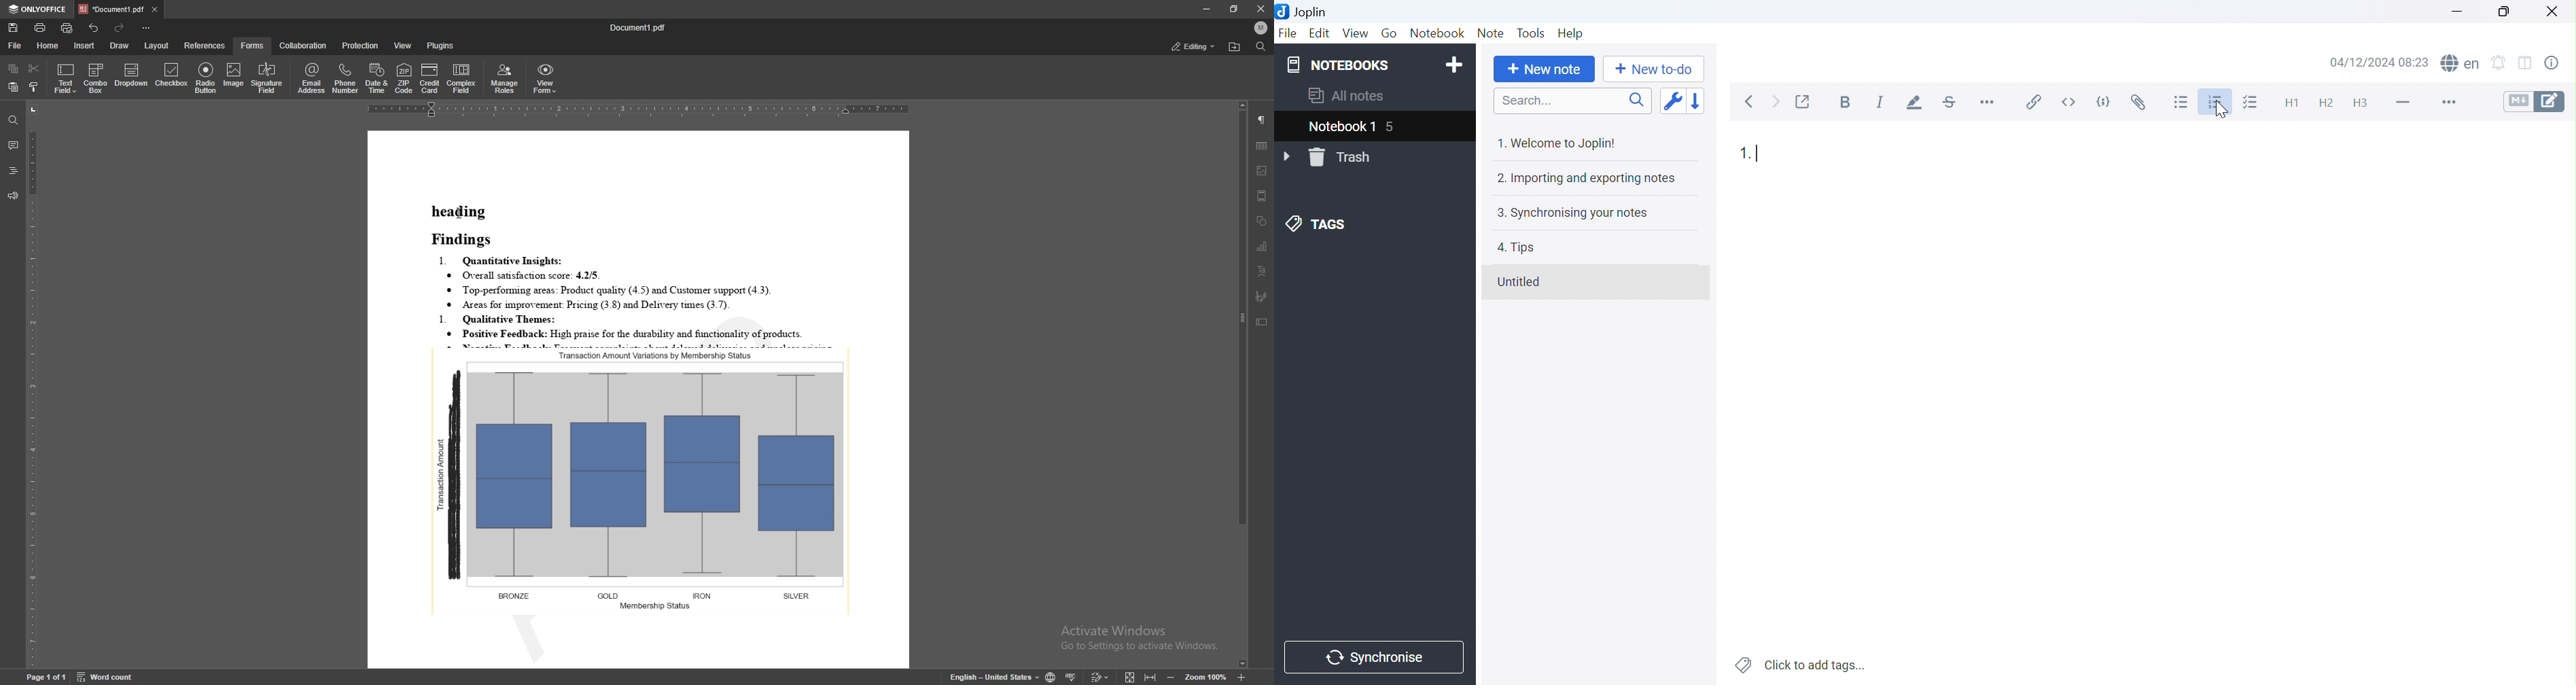  Describe the element at coordinates (1072, 676) in the screenshot. I see `spell check` at that location.